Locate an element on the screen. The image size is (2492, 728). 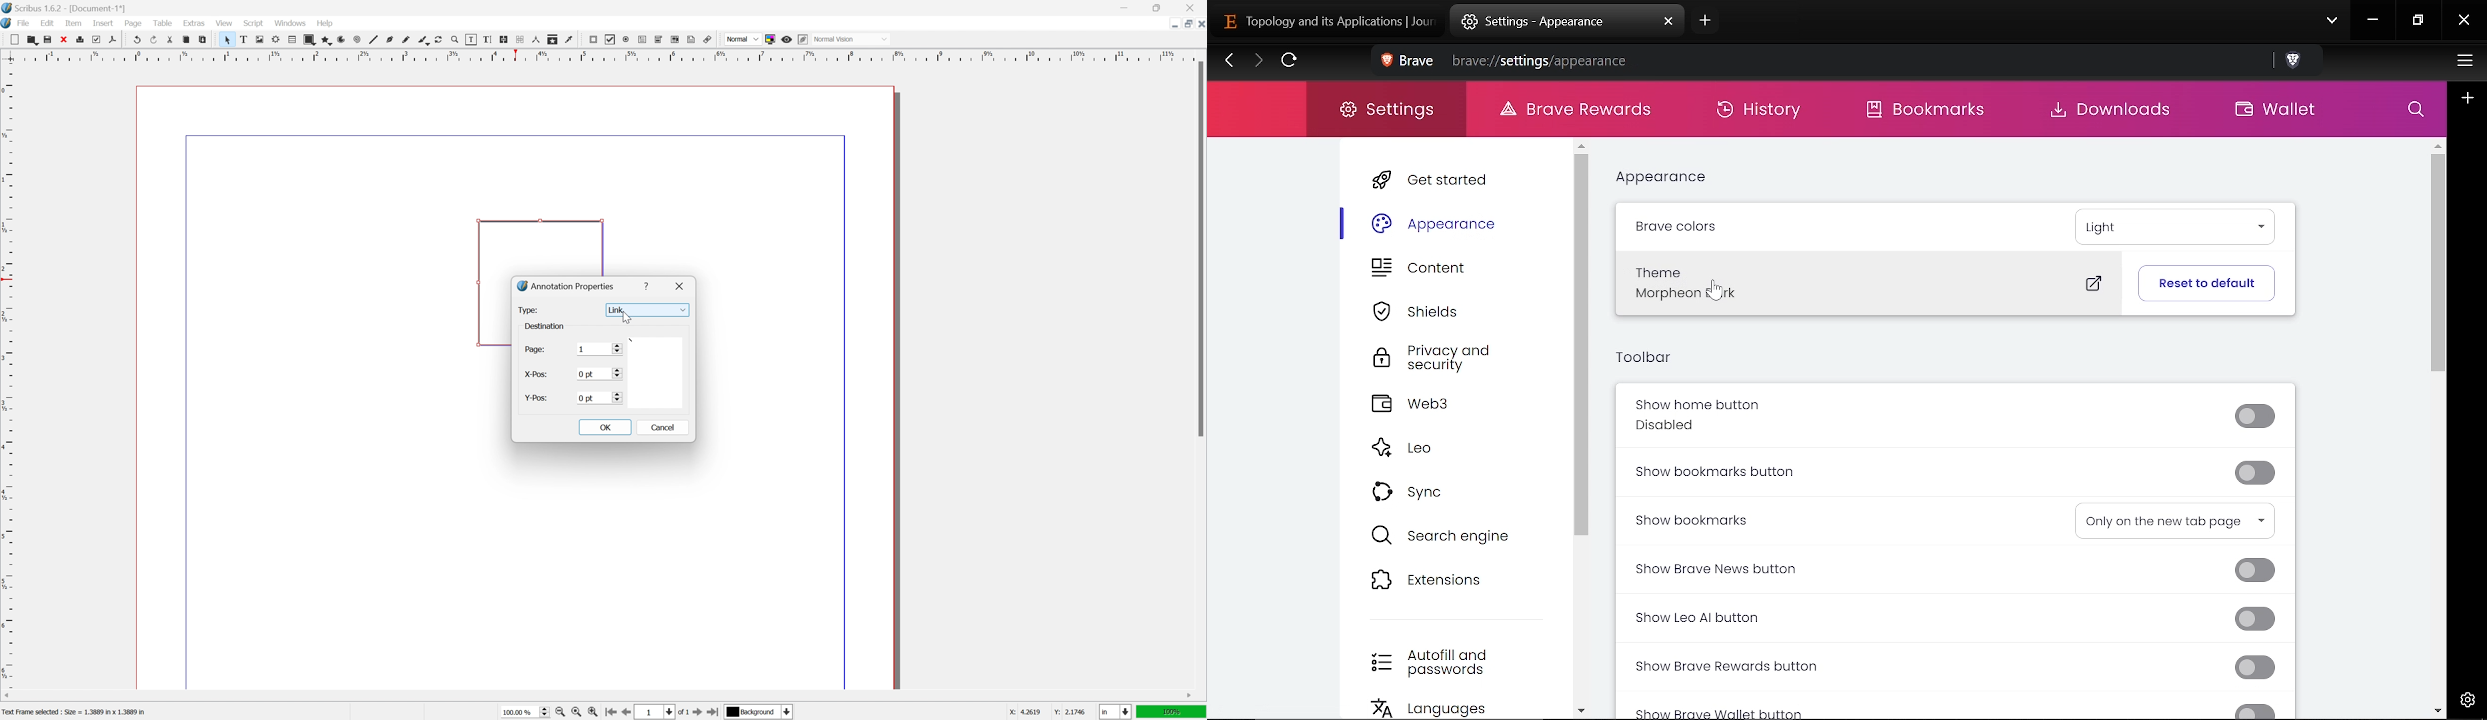
edit contents of frame is located at coordinates (471, 40).